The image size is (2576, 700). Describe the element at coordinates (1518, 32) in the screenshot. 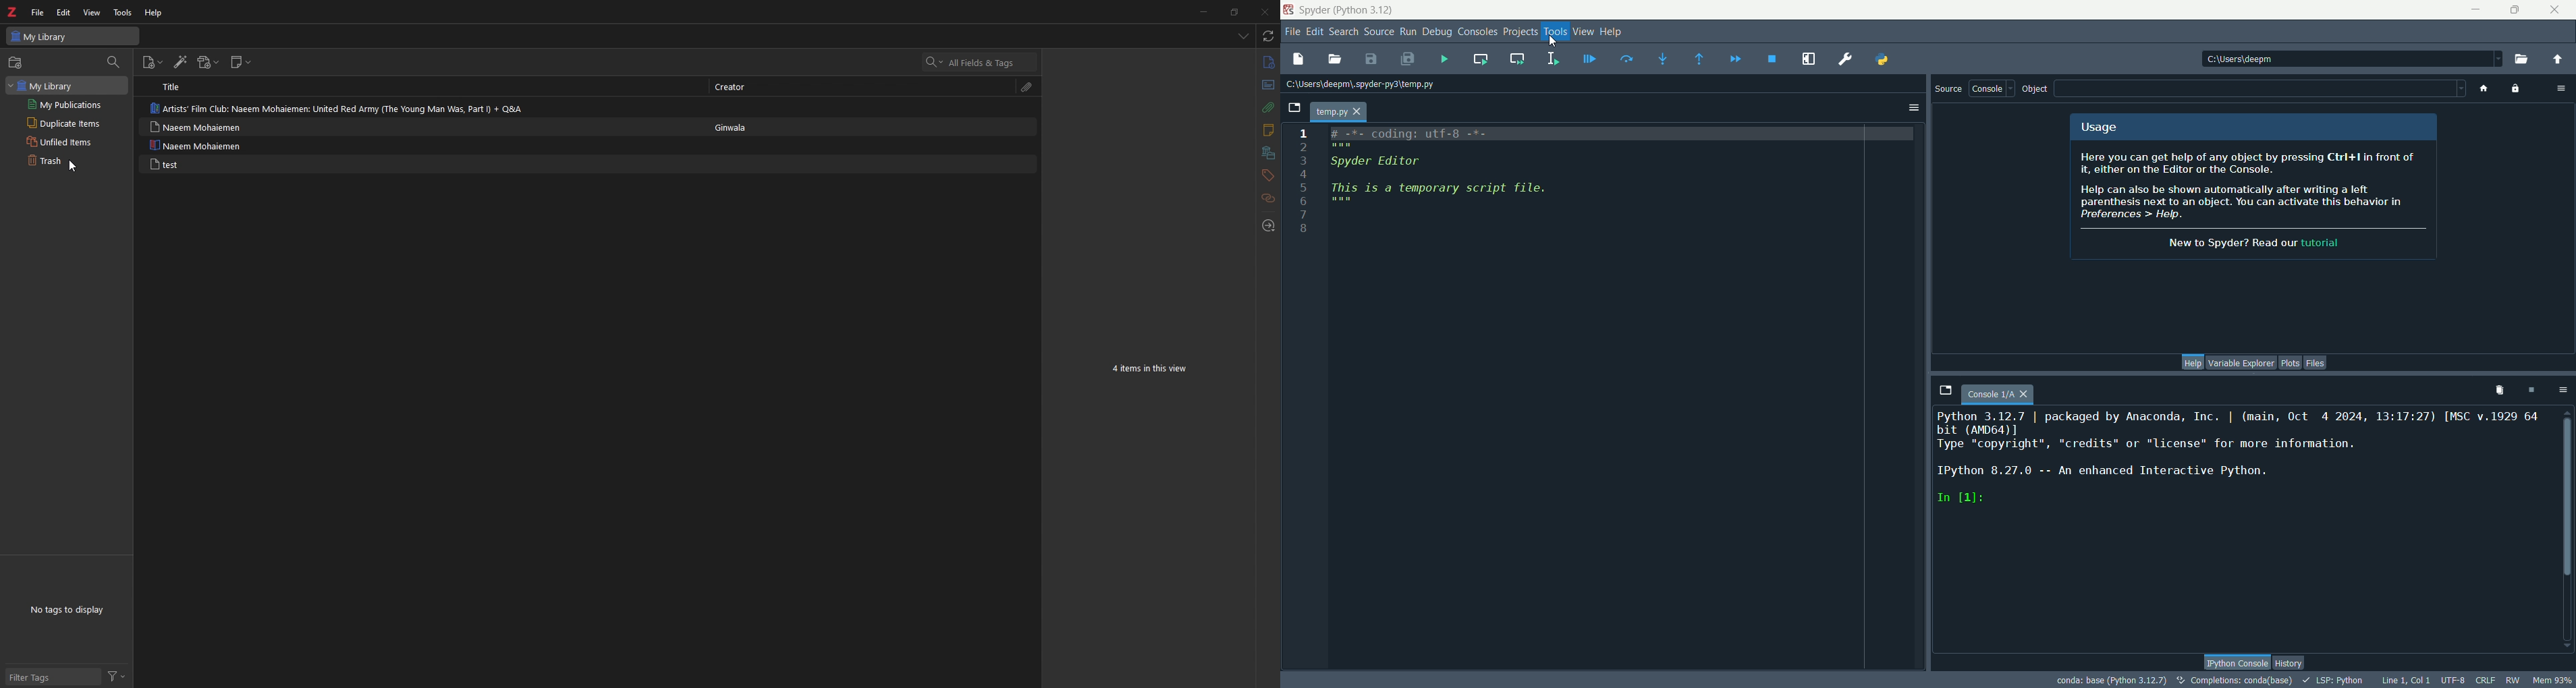

I see `projects` at that location.